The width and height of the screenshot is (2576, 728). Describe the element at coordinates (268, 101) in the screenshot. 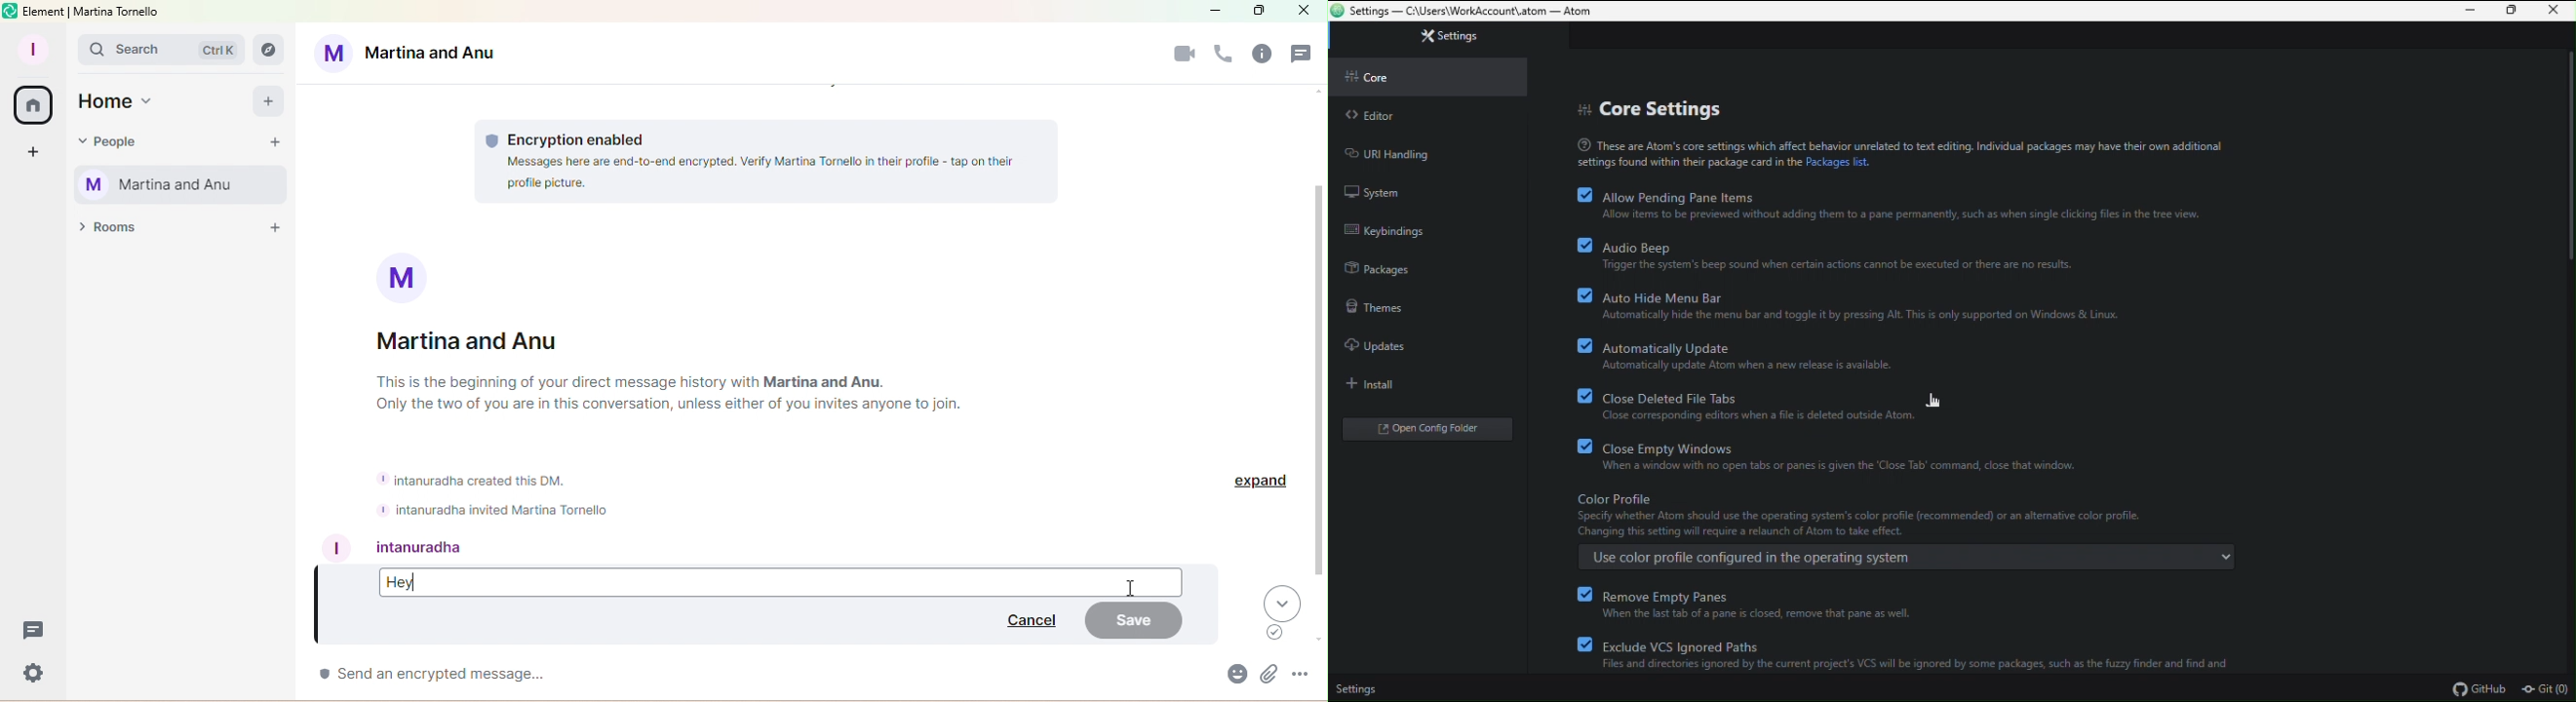

I see `Add` at that location.